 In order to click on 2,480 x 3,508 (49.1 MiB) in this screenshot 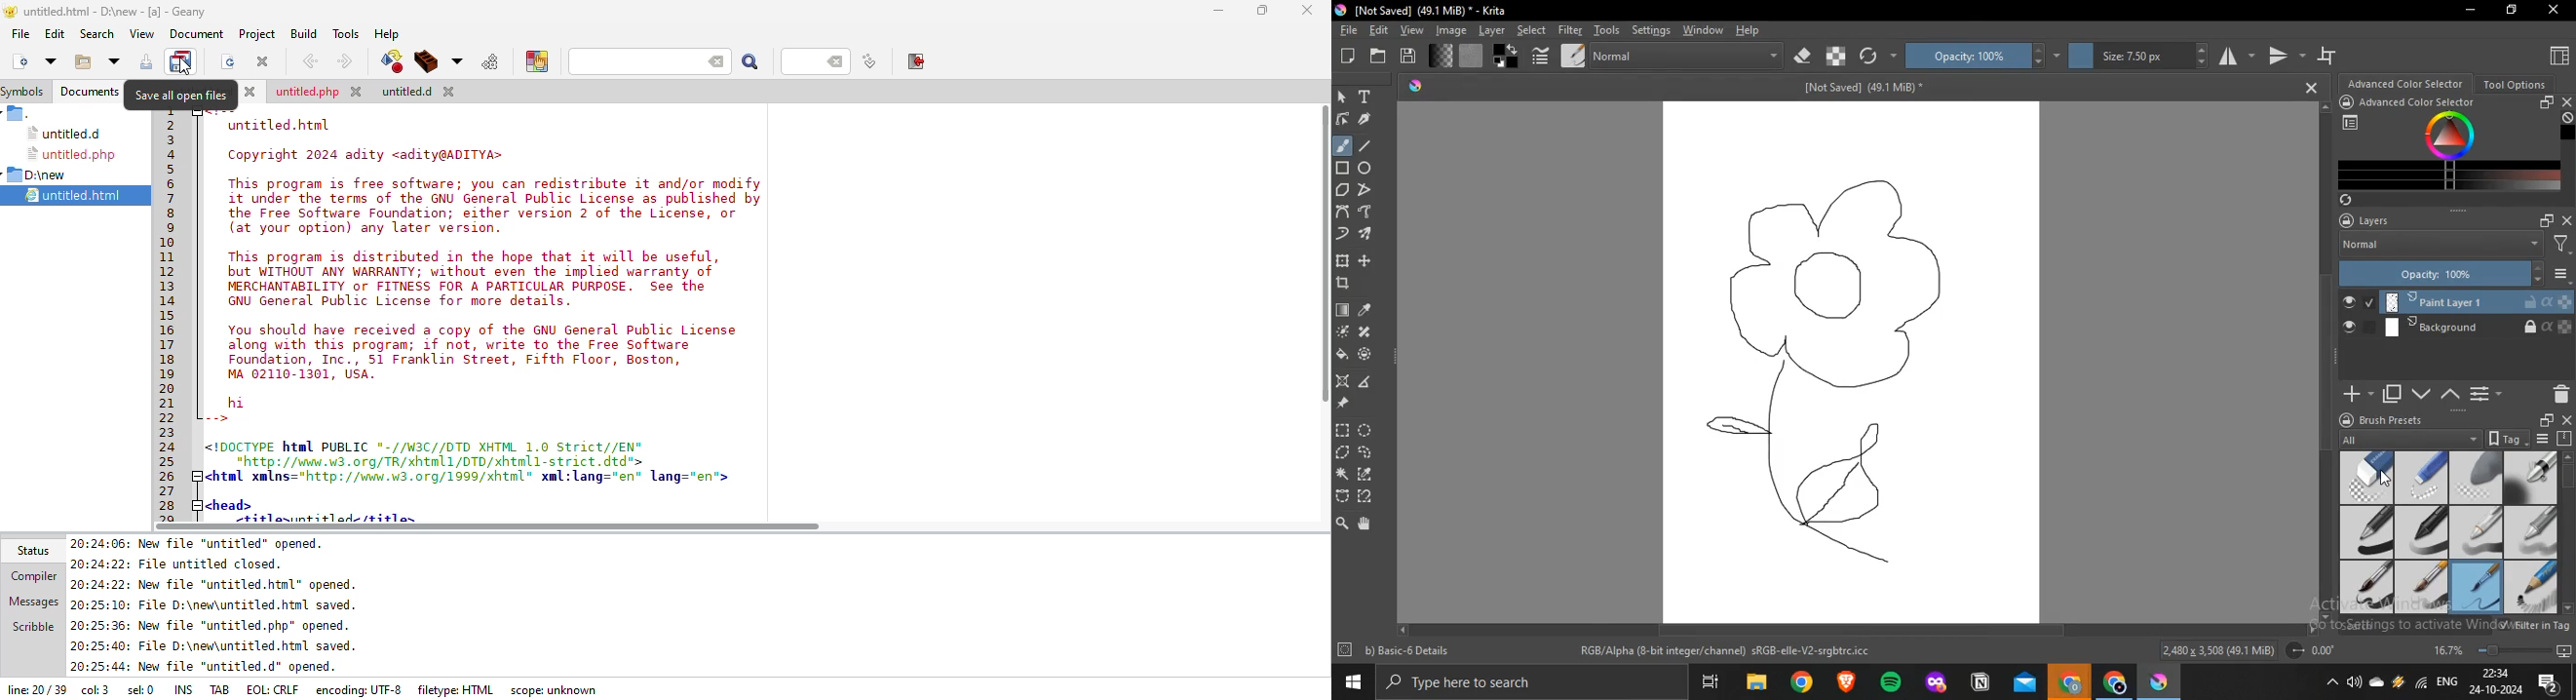, I will do `click(2217, 649)`.